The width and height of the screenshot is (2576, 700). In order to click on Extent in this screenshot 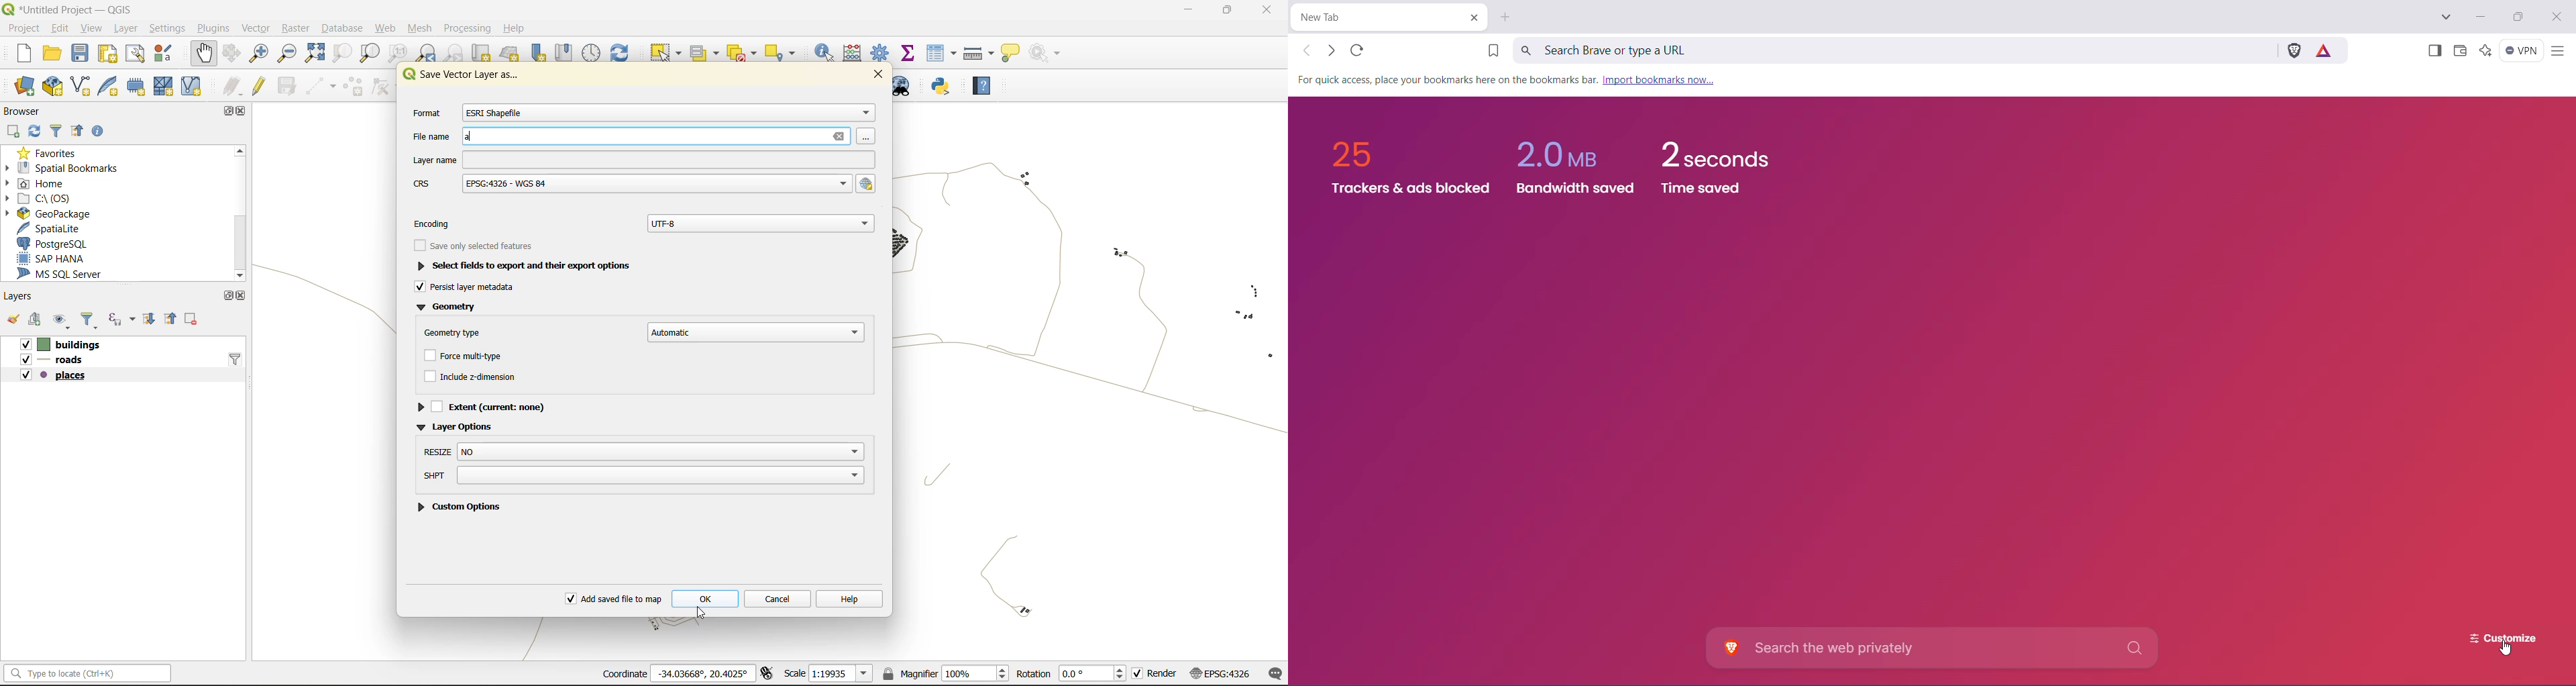, I will do `click(488, 405)`.